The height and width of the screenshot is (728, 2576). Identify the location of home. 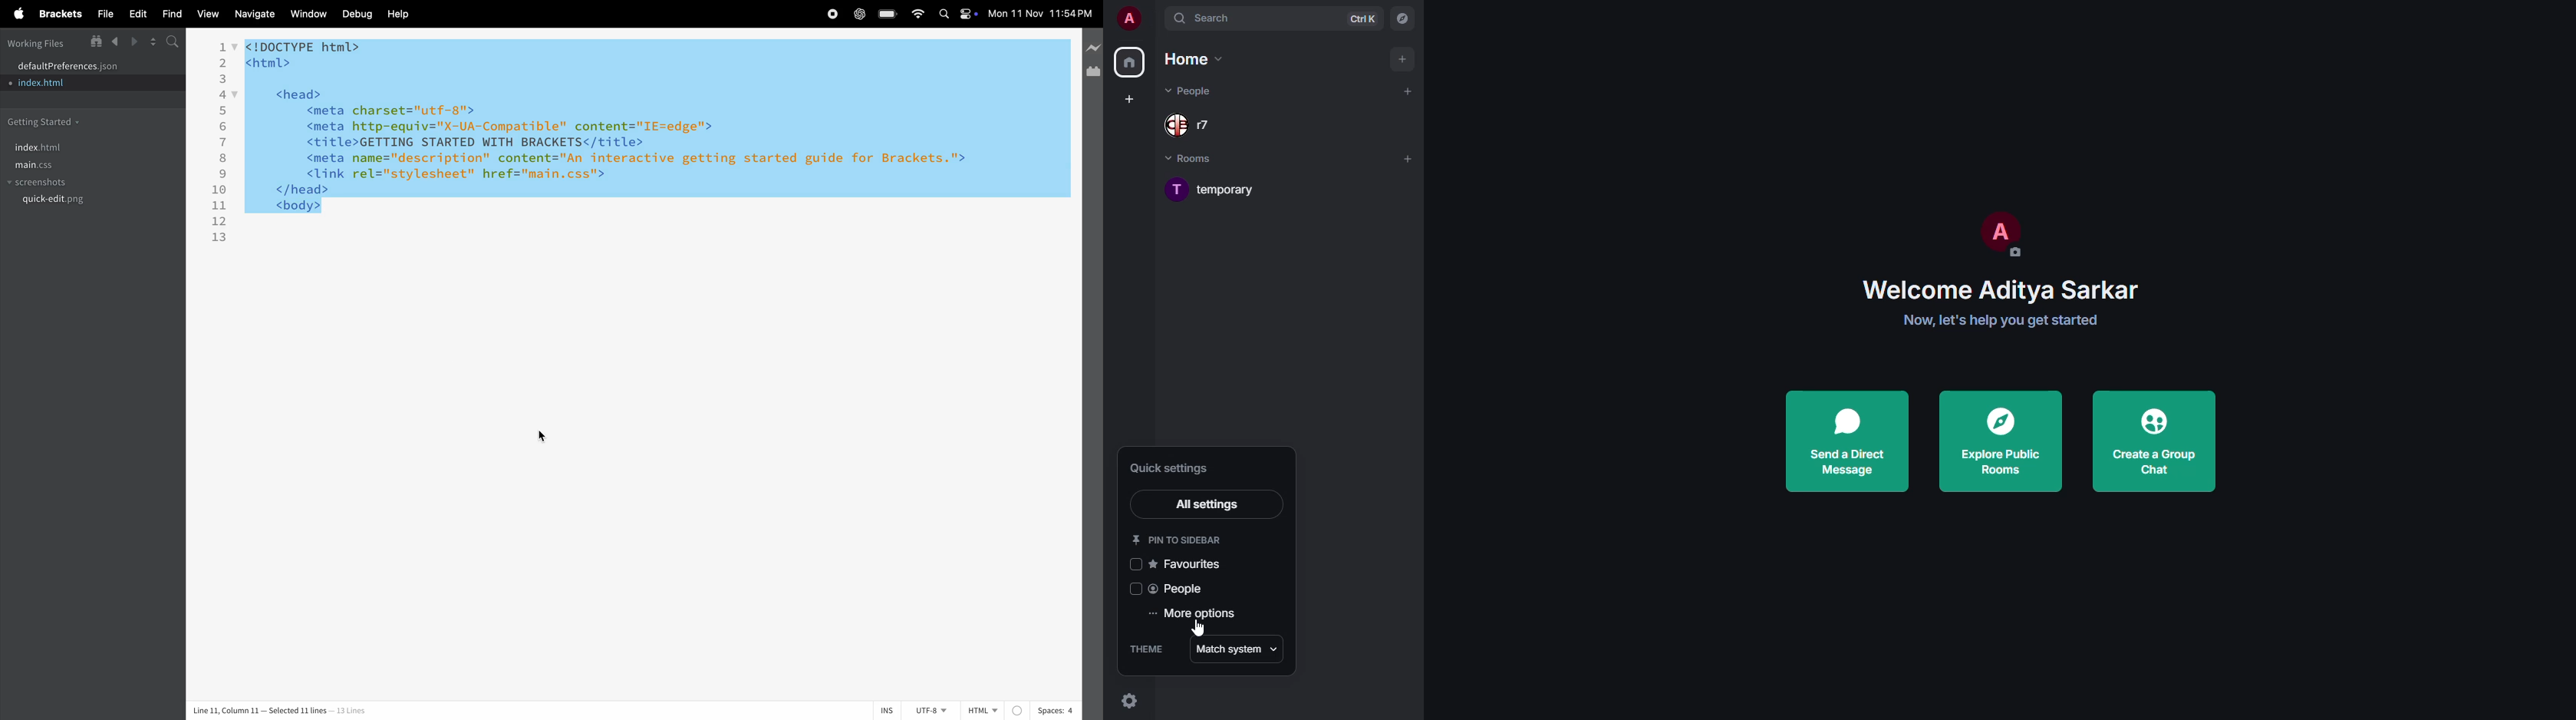
(1195, 58).